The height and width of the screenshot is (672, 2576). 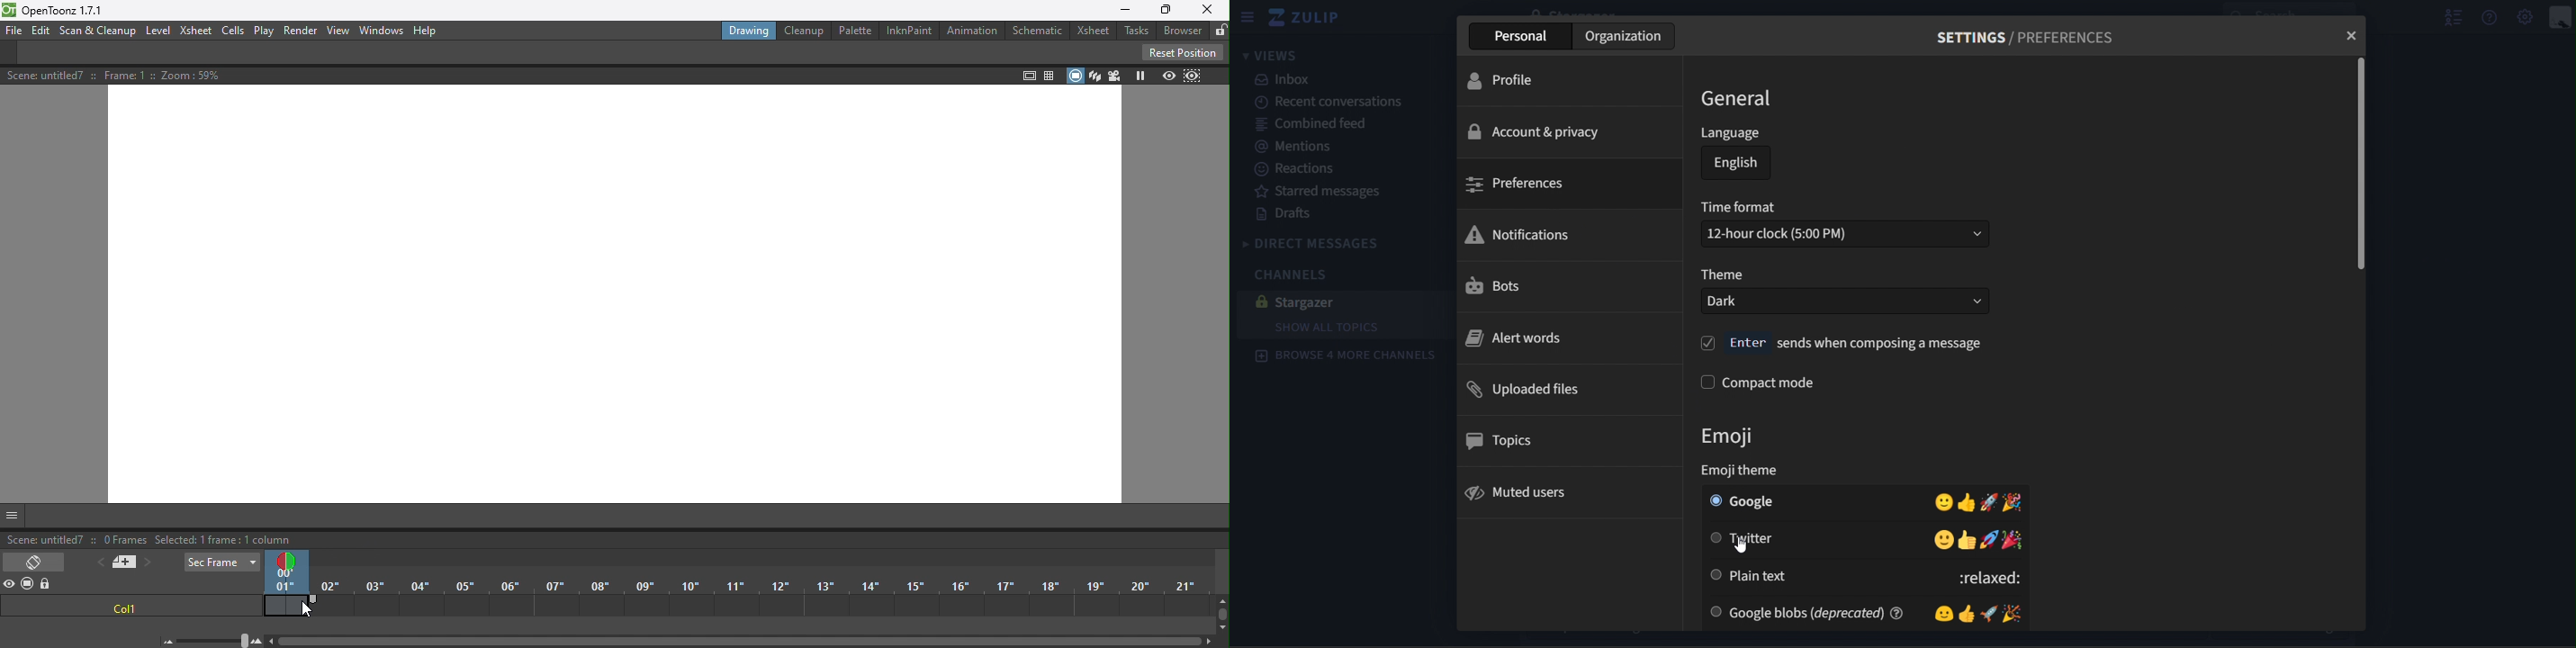 I want to click on Animation, so click(x=968, y=31).